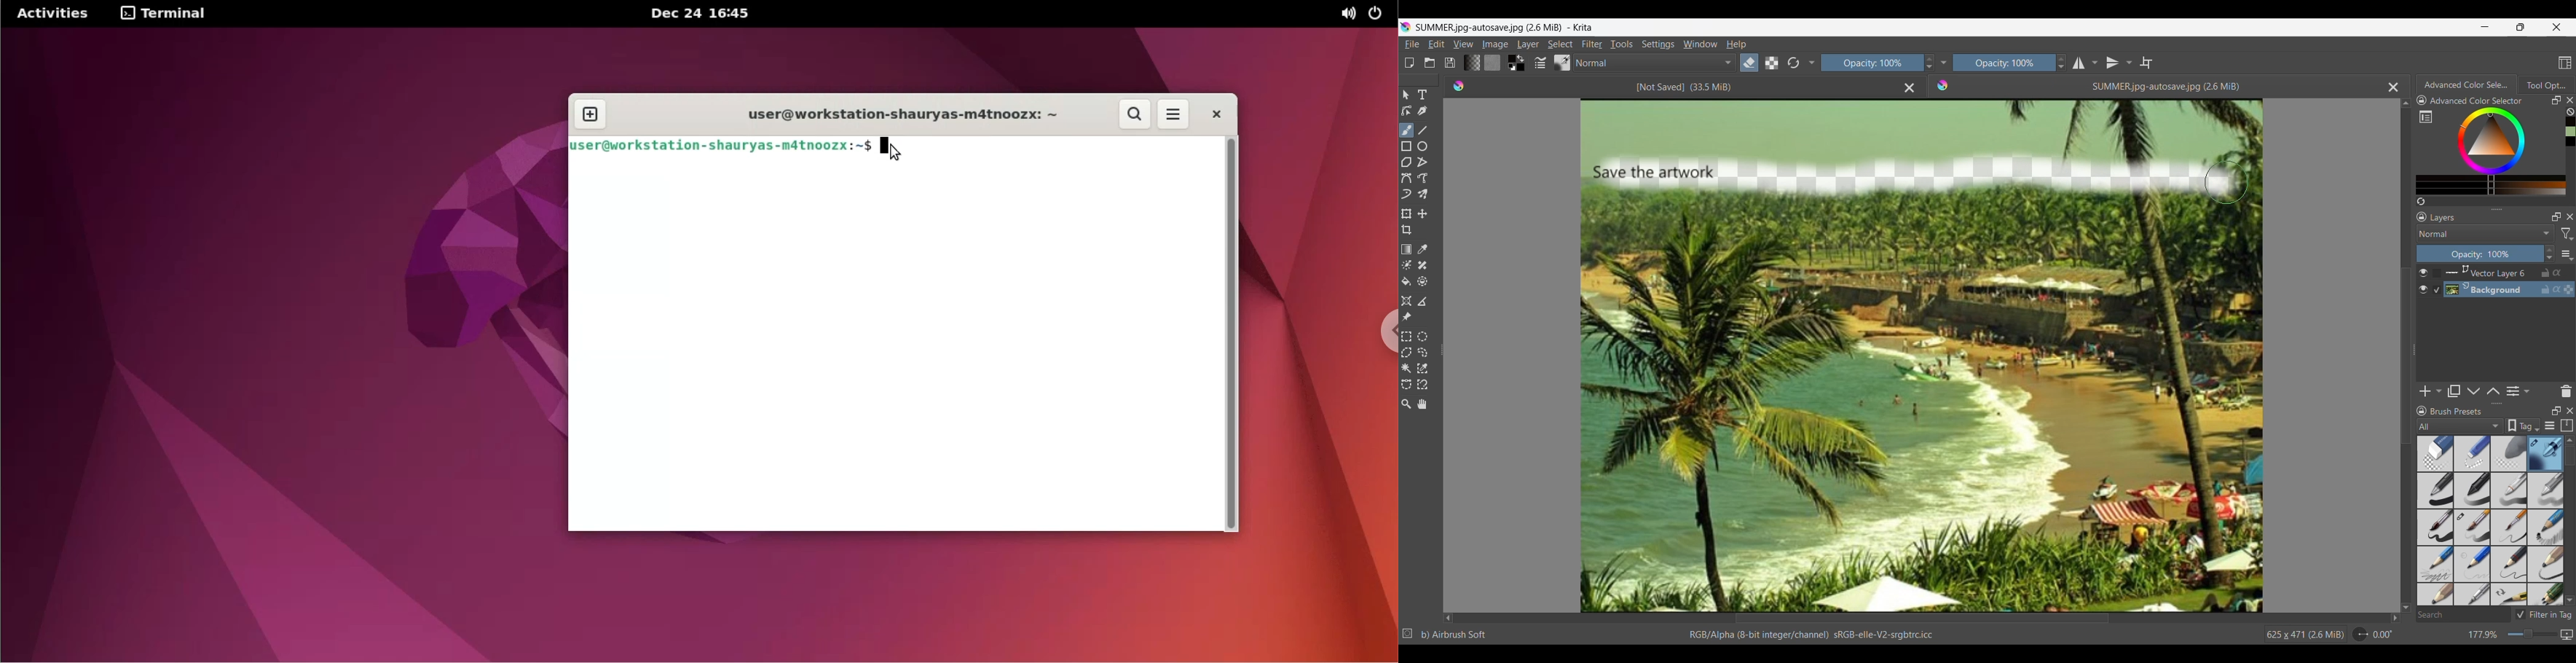 The image size is (2576, 672). I want to click on Vector layer 6, so click(2510, 273).